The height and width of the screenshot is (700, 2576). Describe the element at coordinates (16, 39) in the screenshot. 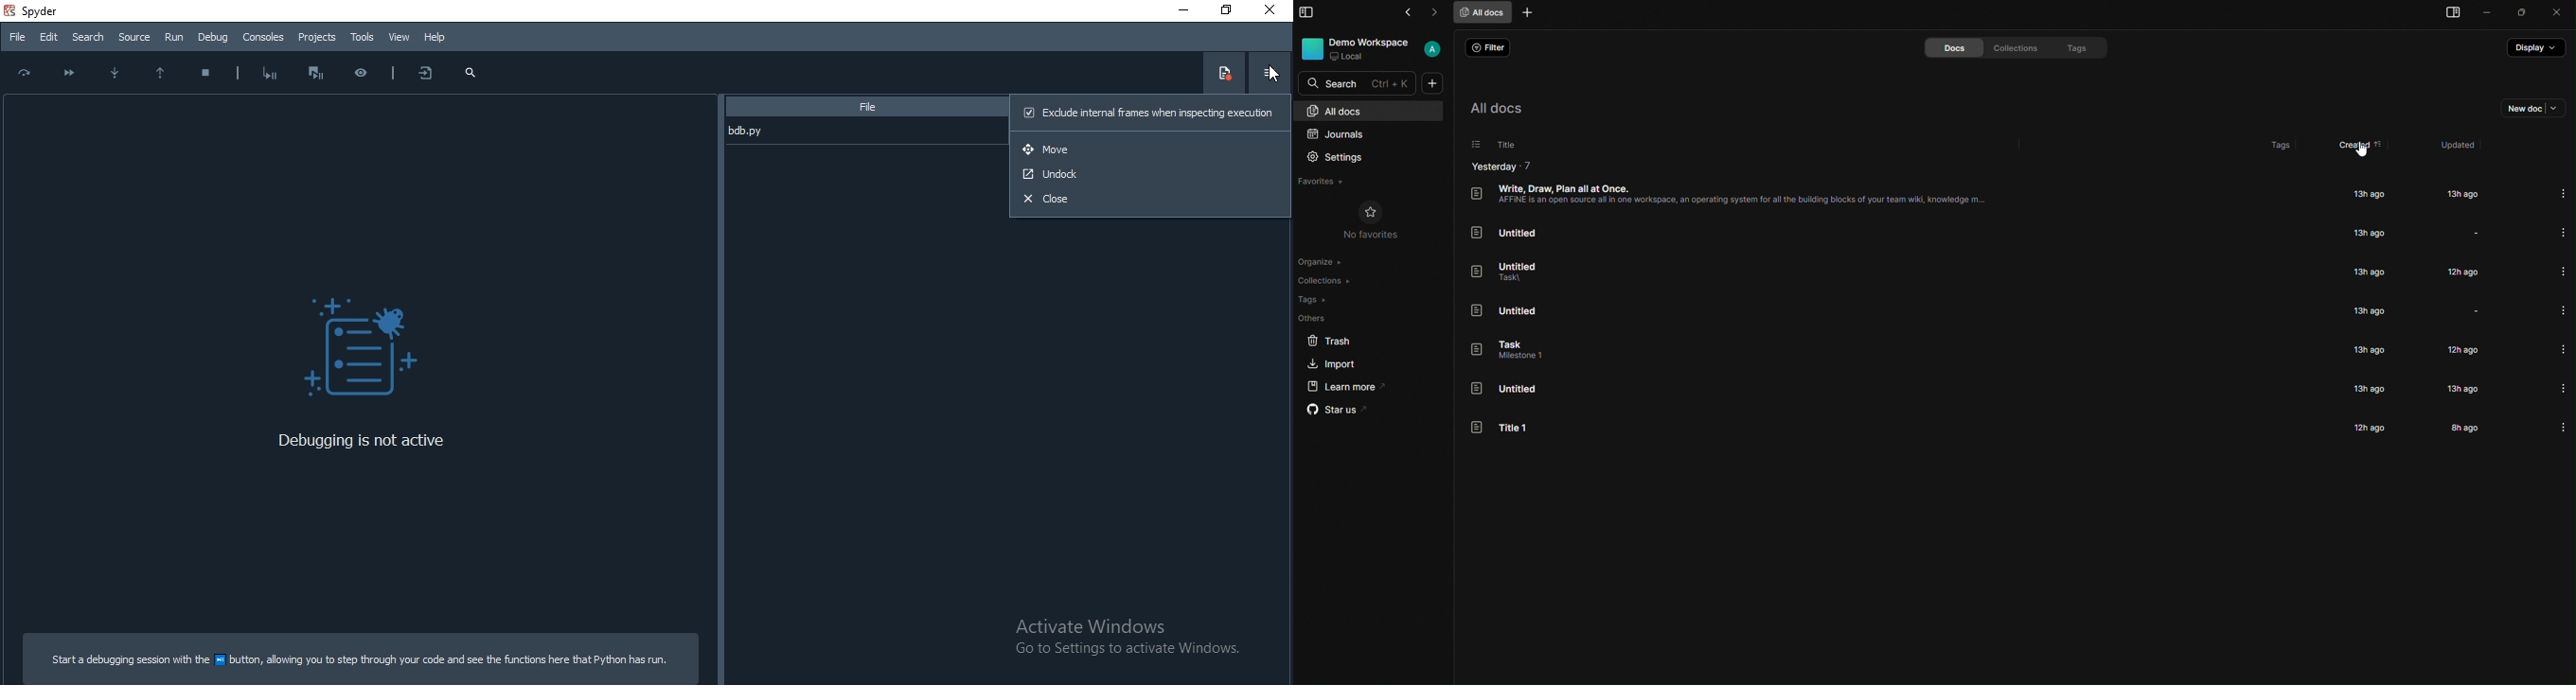

I see `File ` at that location.